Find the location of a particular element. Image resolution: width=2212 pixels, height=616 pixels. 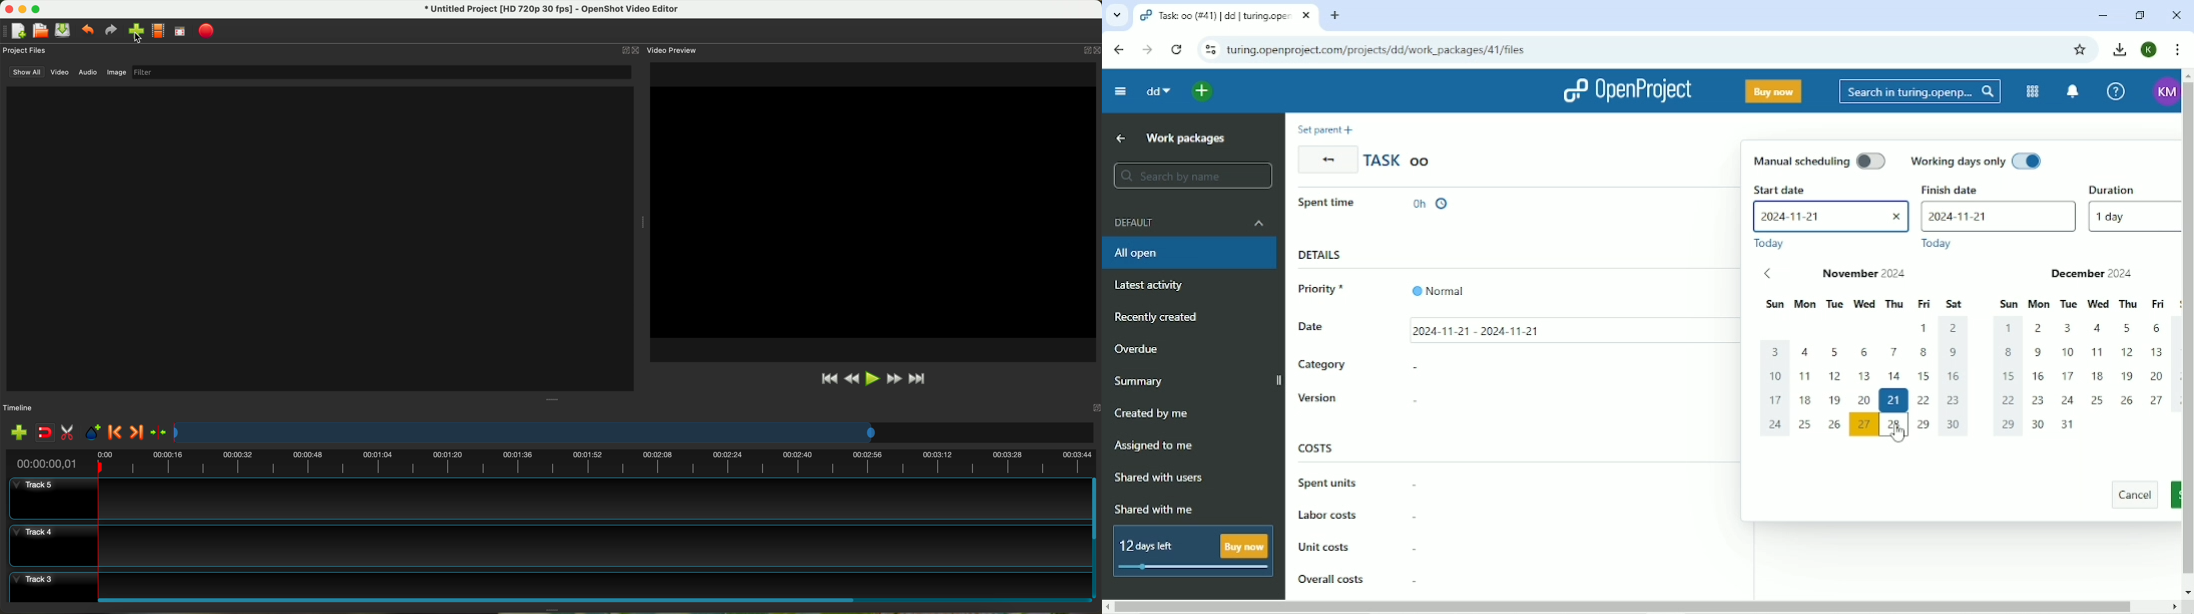

Help is located at coordinates (2116, 90).